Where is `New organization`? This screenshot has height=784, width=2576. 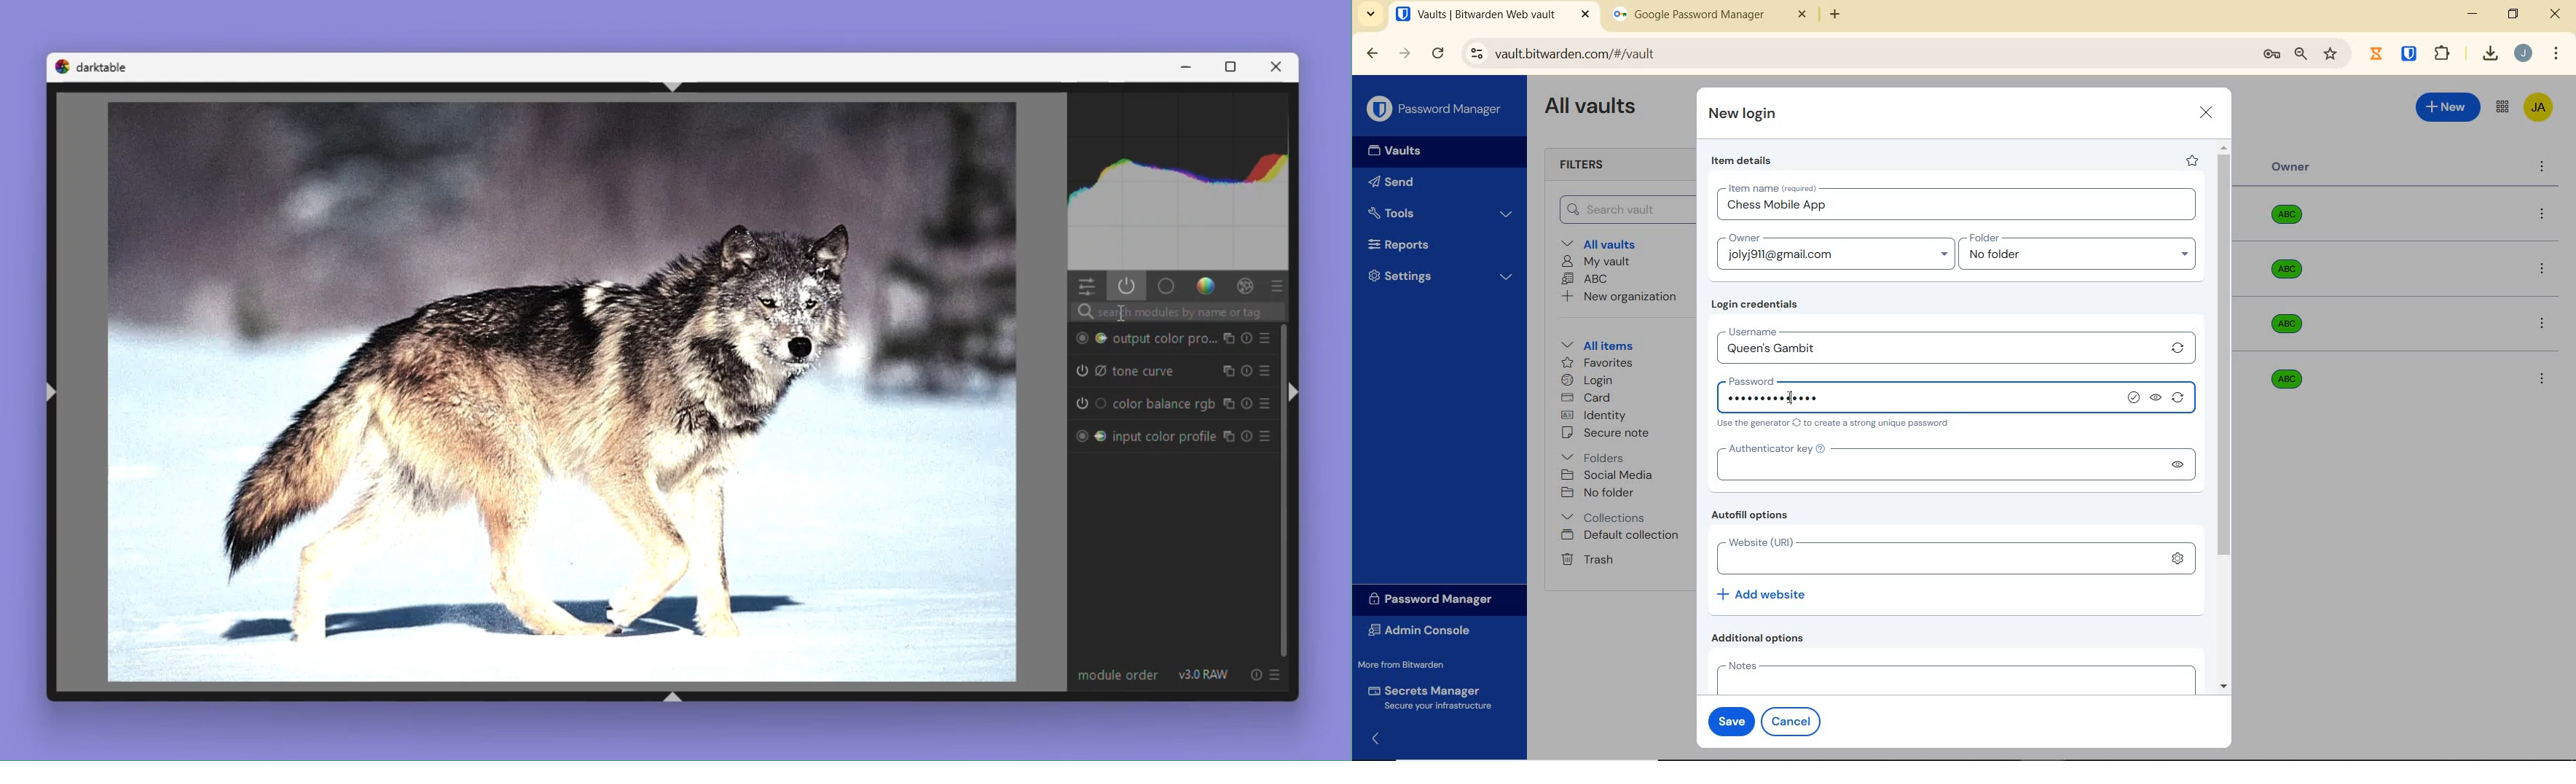
New organization is located at coordinates (1617, 297).